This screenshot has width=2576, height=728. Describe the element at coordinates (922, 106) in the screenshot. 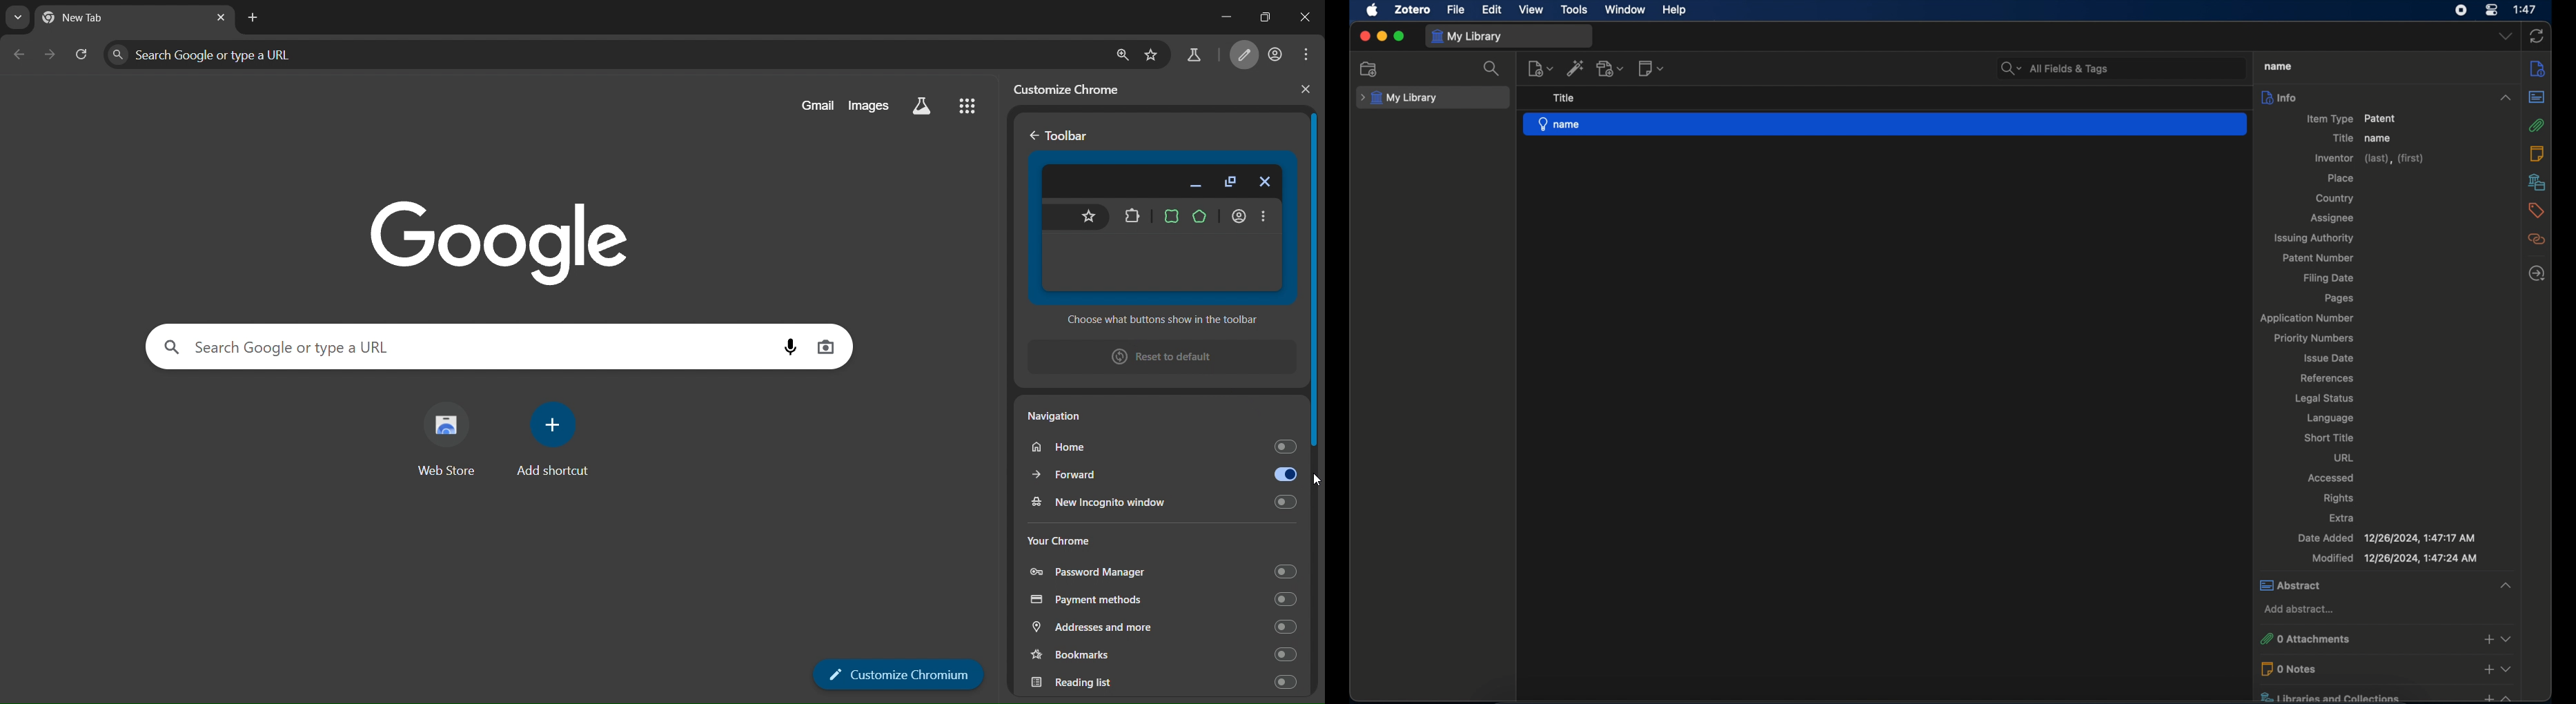

I see `searrch labs` at that location.